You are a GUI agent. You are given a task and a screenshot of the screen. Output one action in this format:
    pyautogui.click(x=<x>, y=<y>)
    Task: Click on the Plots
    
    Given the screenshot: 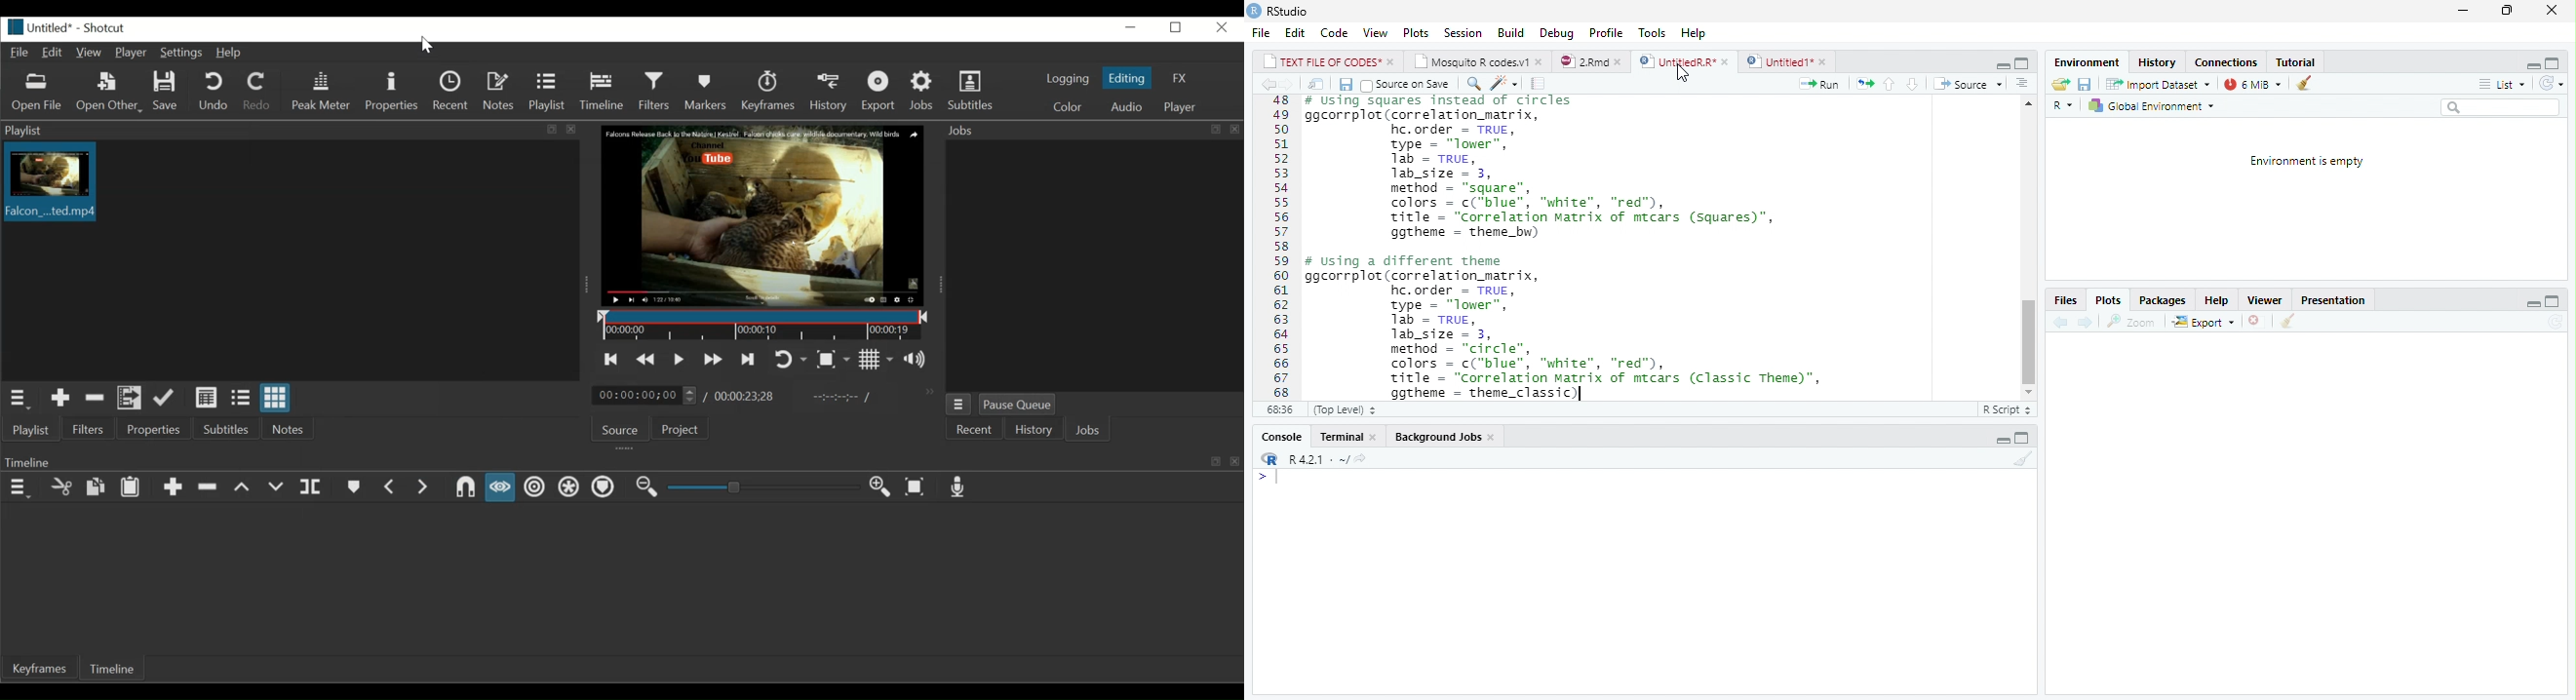 What is the action you would take?
    pyautogui.click(x=2110, y=301)
    